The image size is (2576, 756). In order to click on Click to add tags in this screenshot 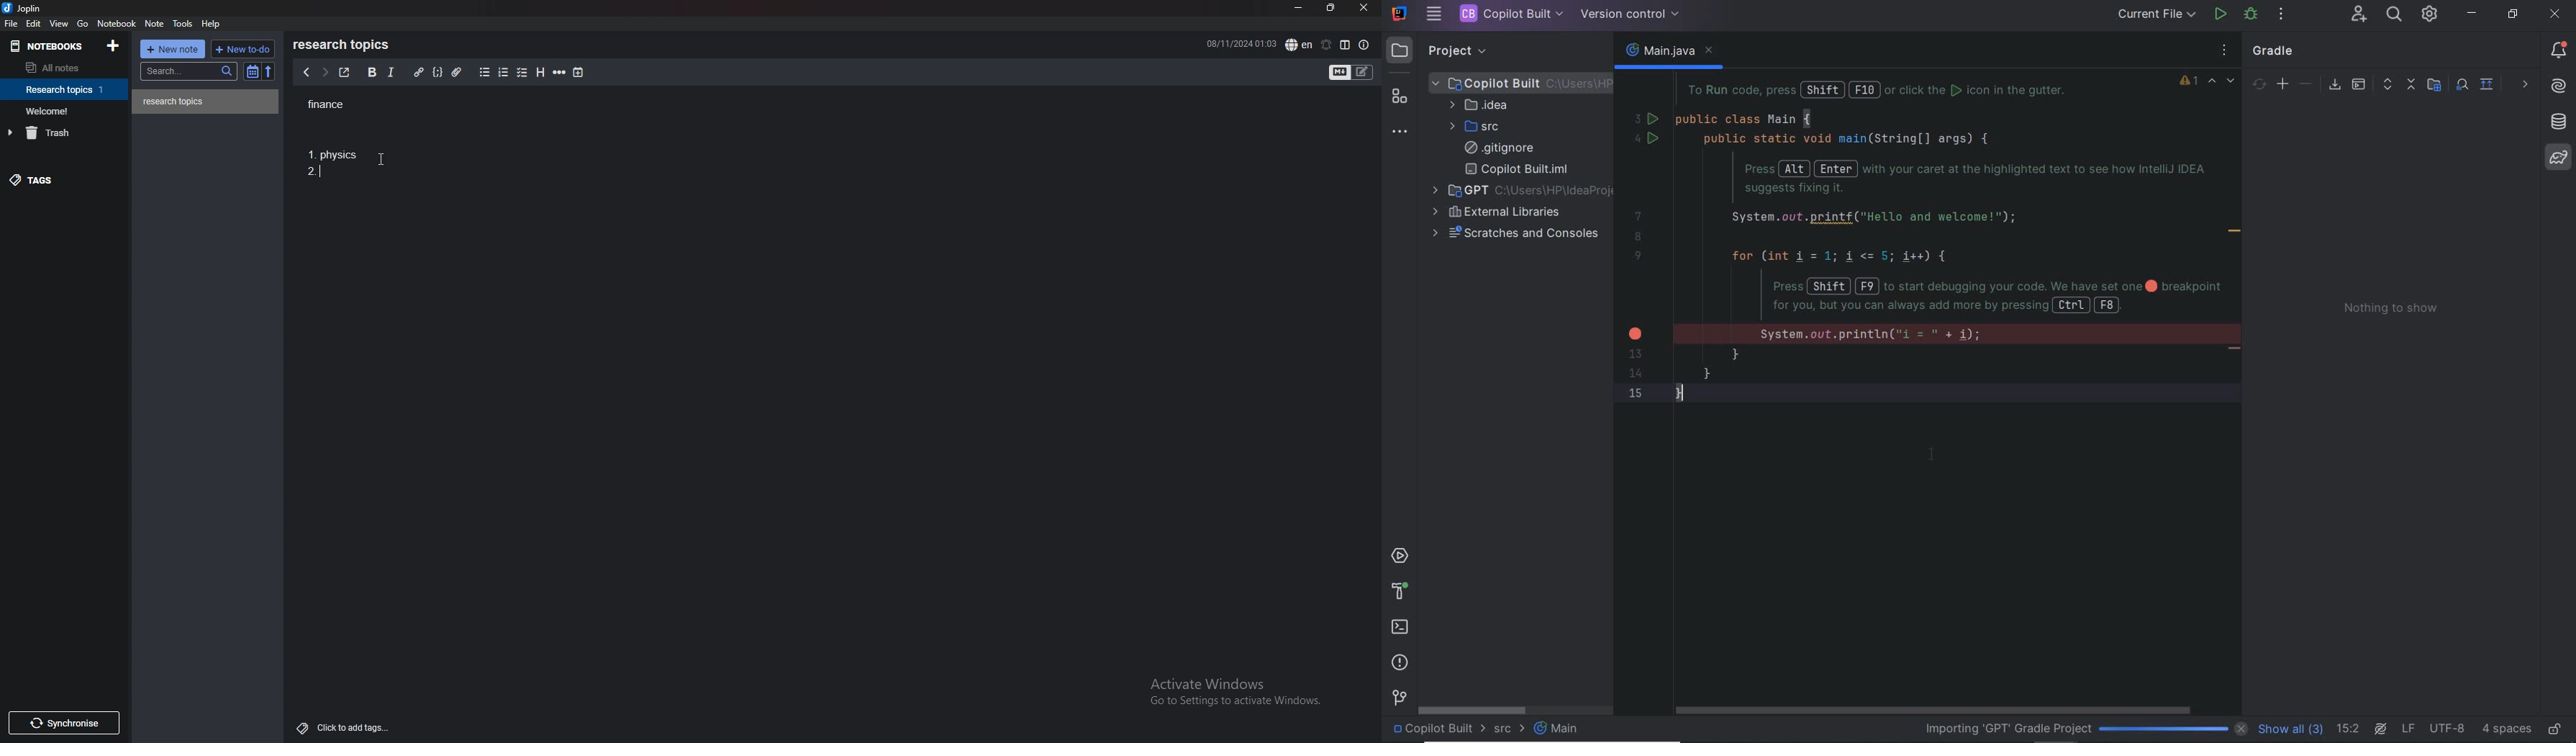, I will do `click(340, 727)`.